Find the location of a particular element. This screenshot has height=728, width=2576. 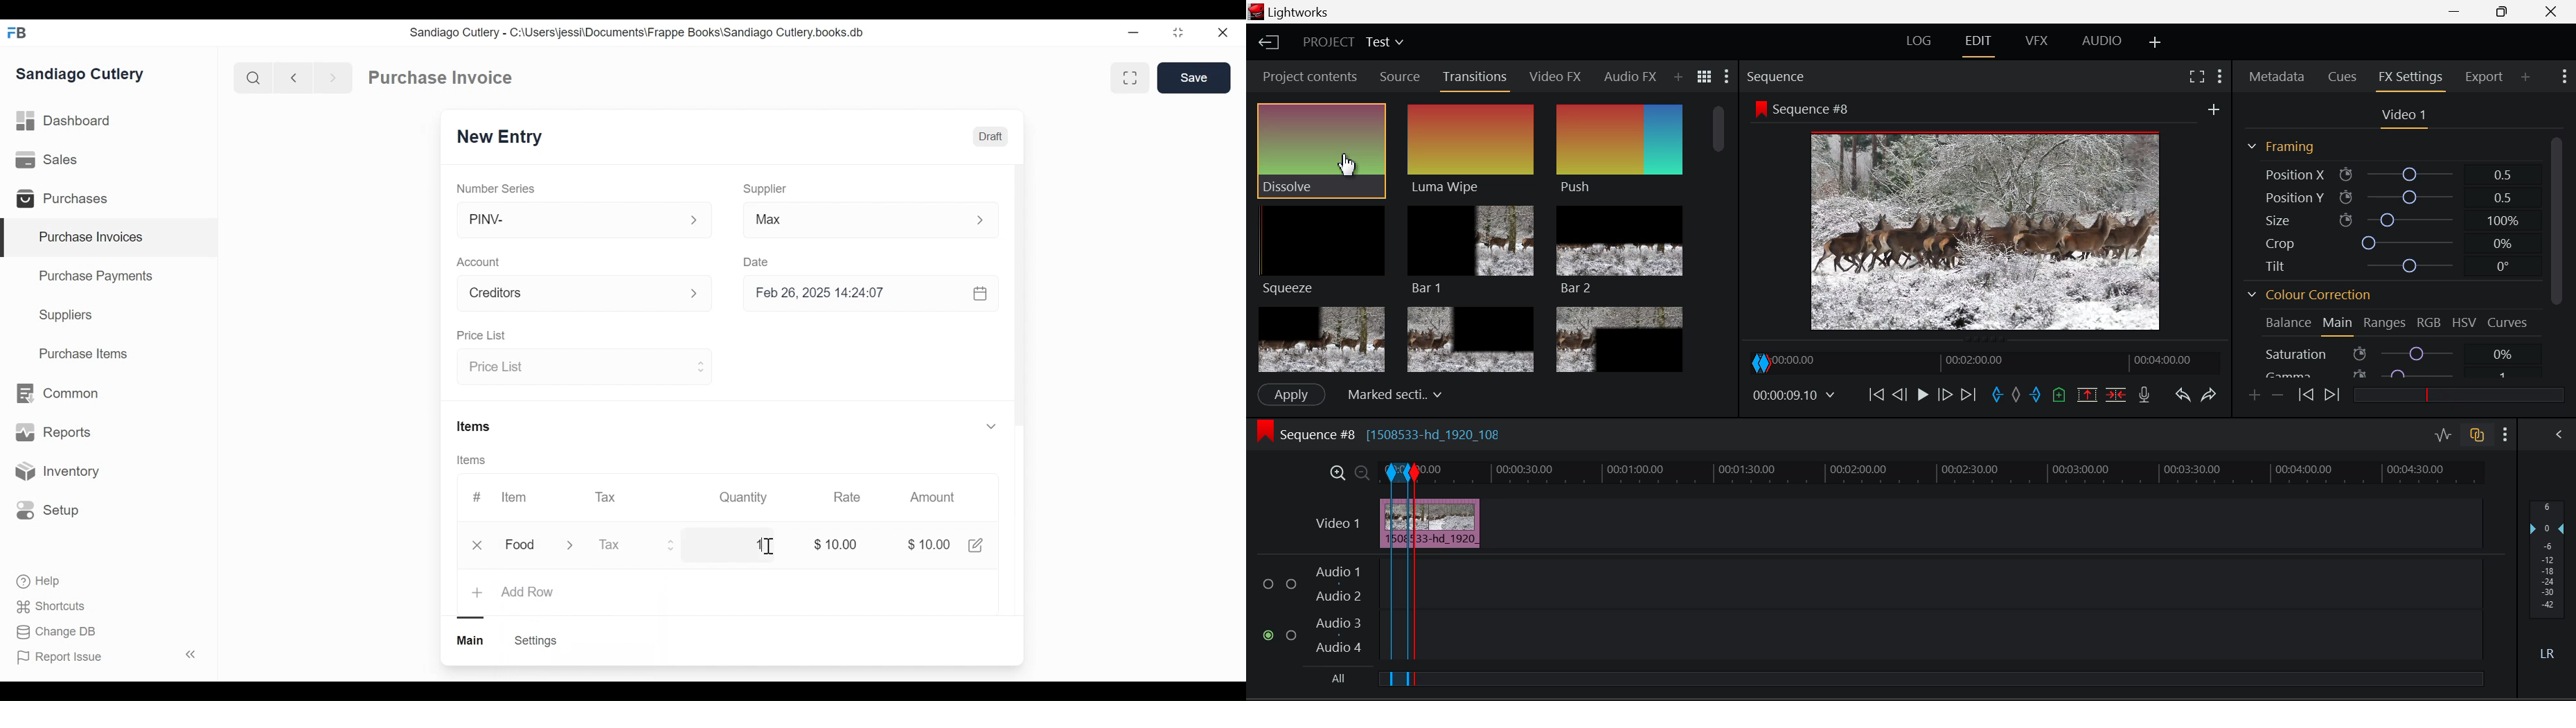

Previous keyframe is located at coordinates (2305, 395).